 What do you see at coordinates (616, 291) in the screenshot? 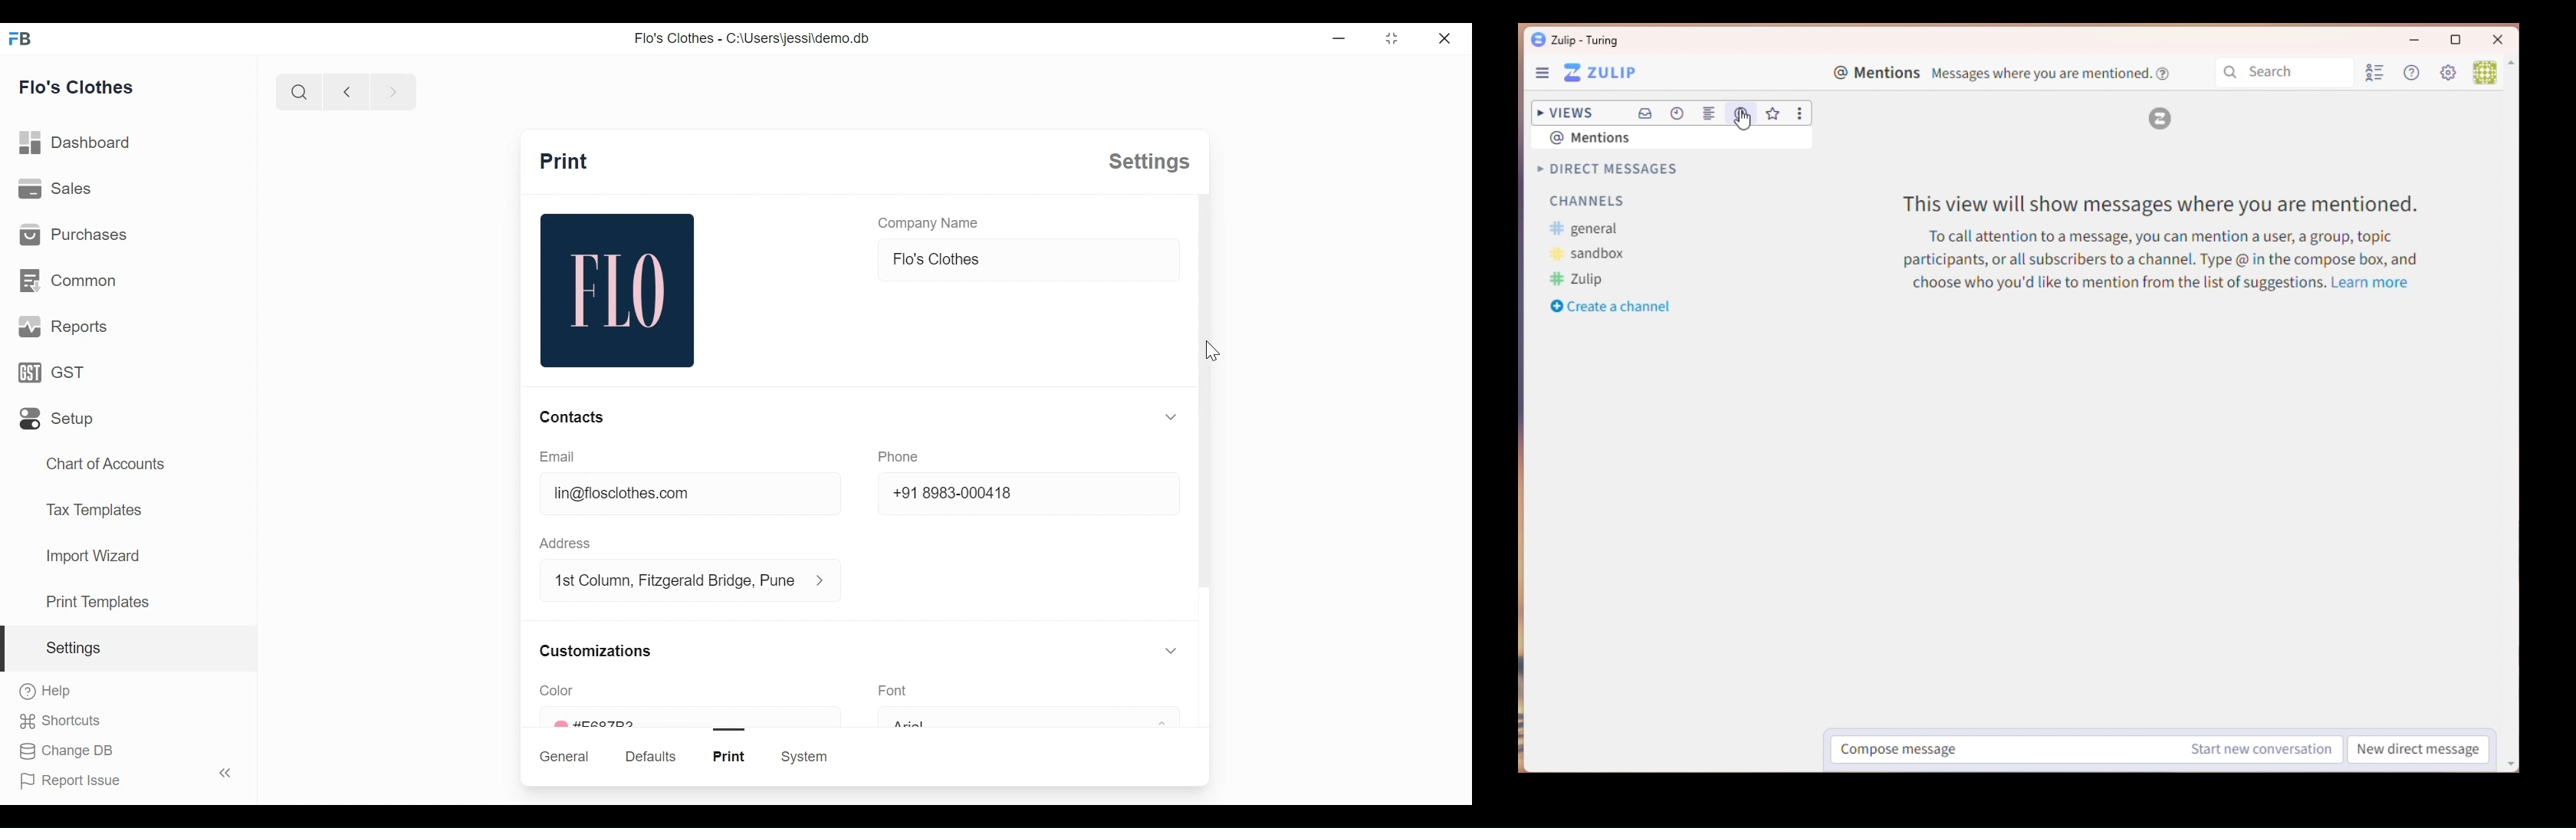
I see `flo image` at bounding box center [616, 291].